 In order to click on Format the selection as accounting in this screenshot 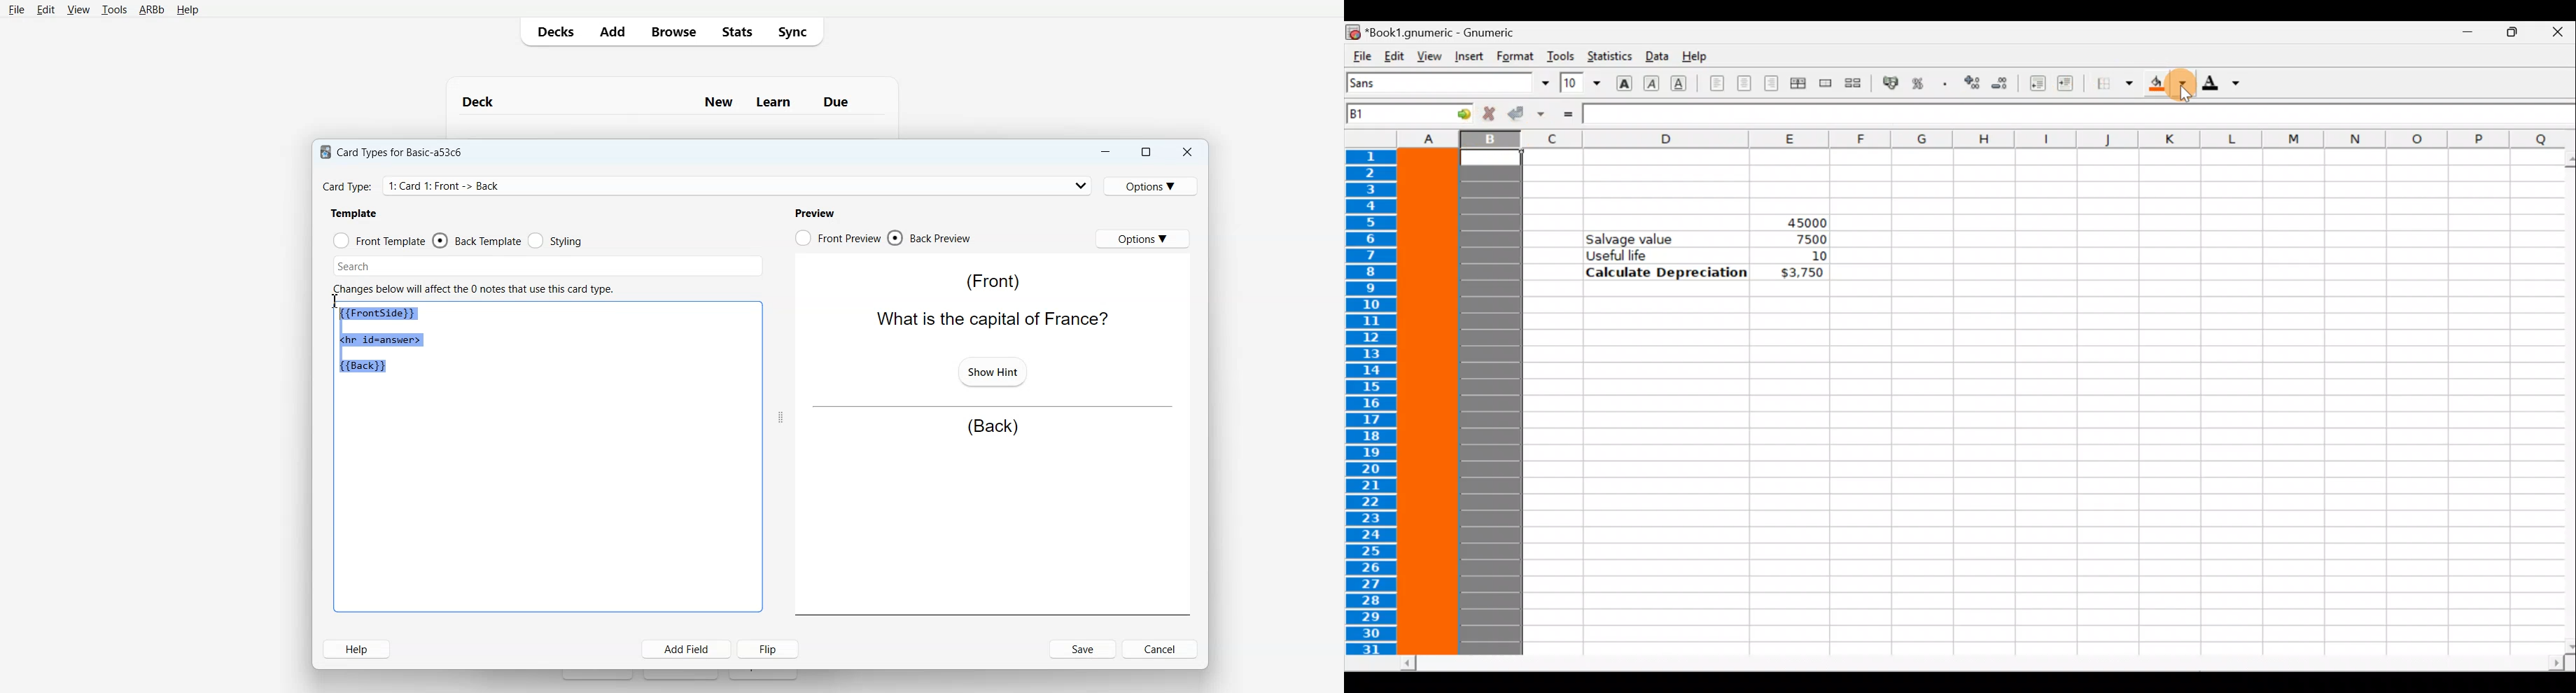, I will do `click(1891, 85)`.